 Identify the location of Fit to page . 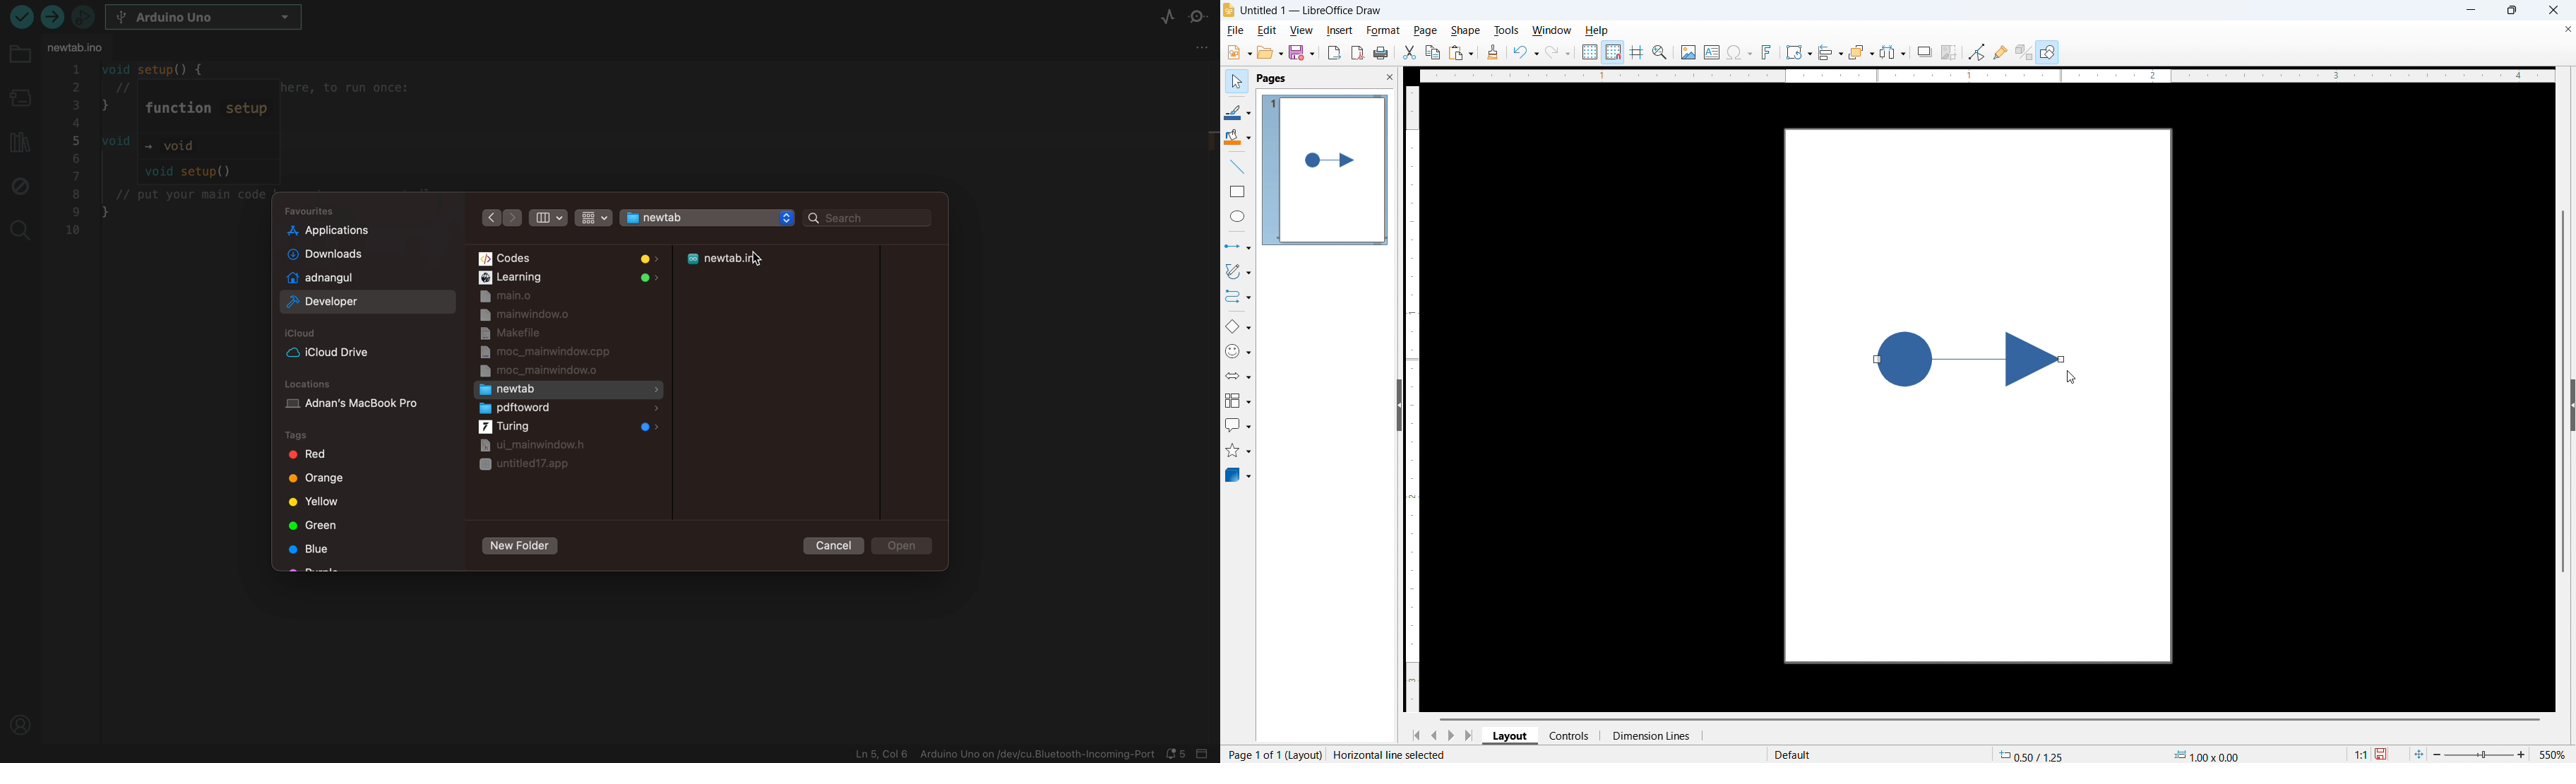
(2418, 755).